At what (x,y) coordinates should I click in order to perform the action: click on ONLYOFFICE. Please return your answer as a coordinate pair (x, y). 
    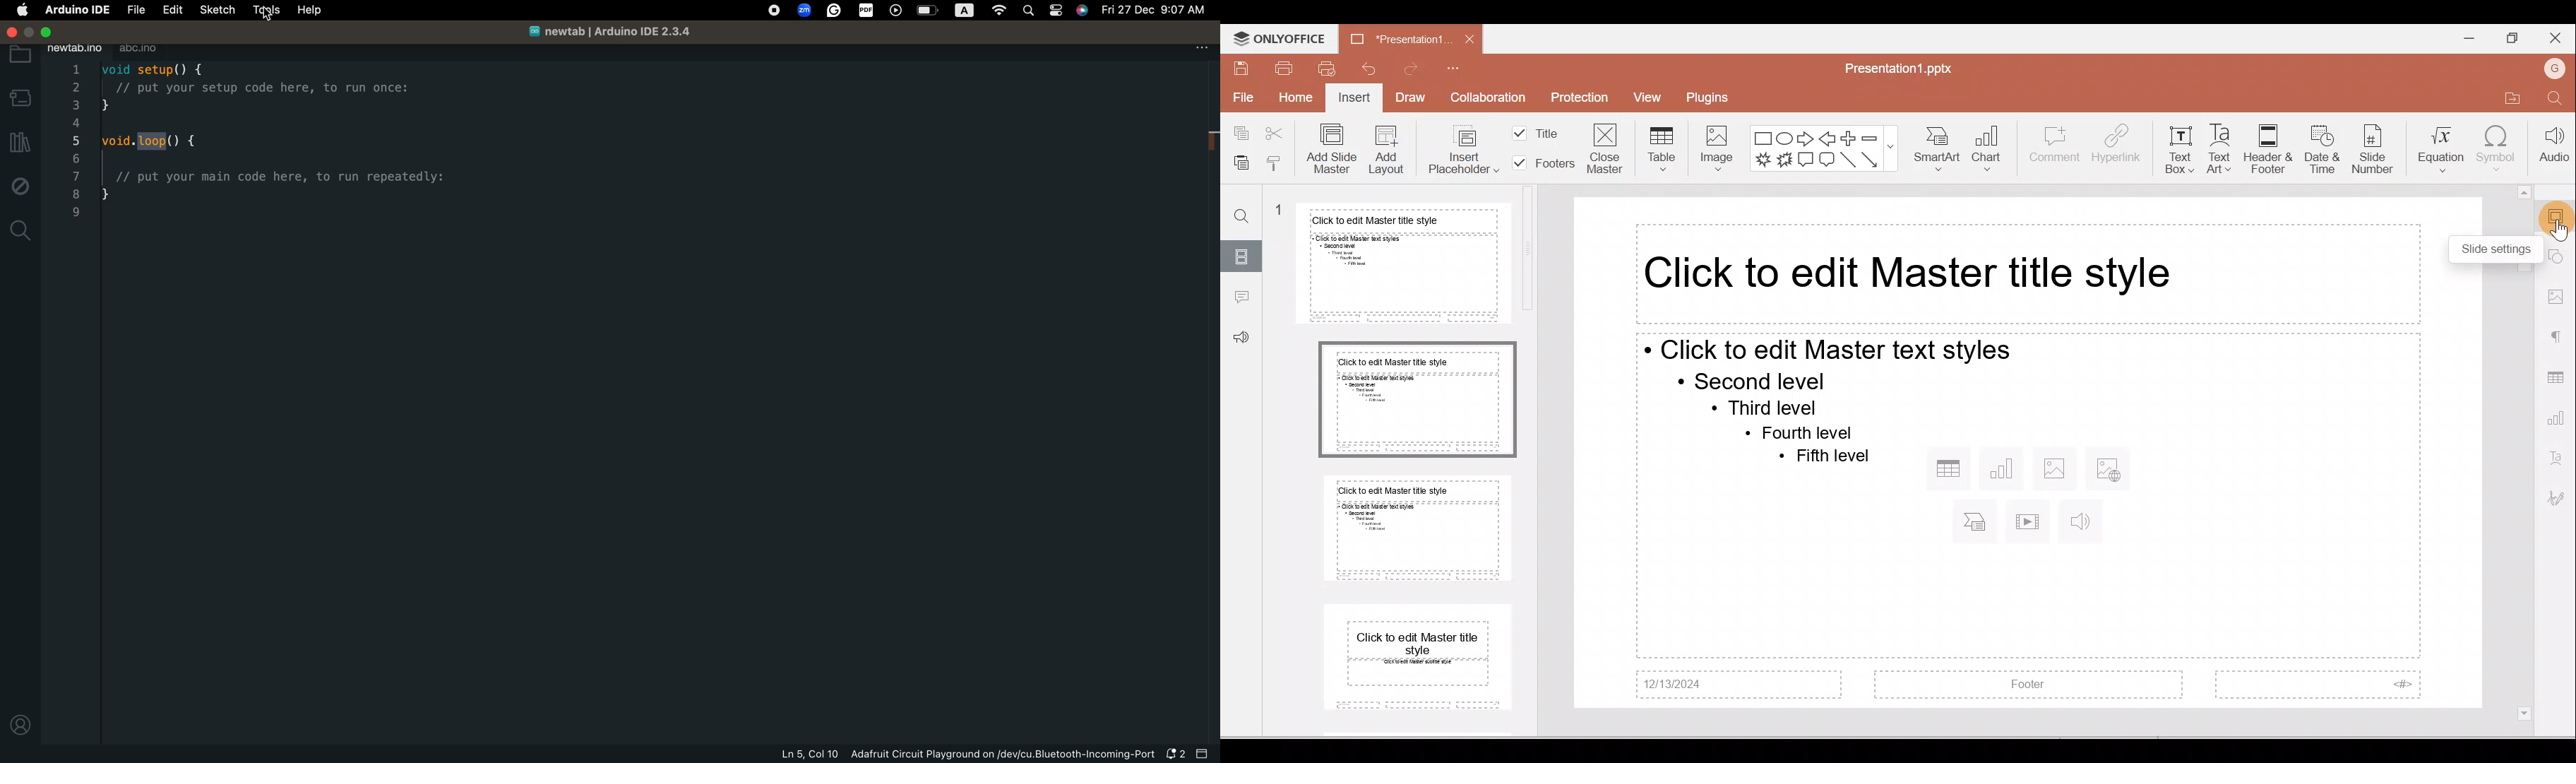
    Looking at the image, I should click on (1278, 39).